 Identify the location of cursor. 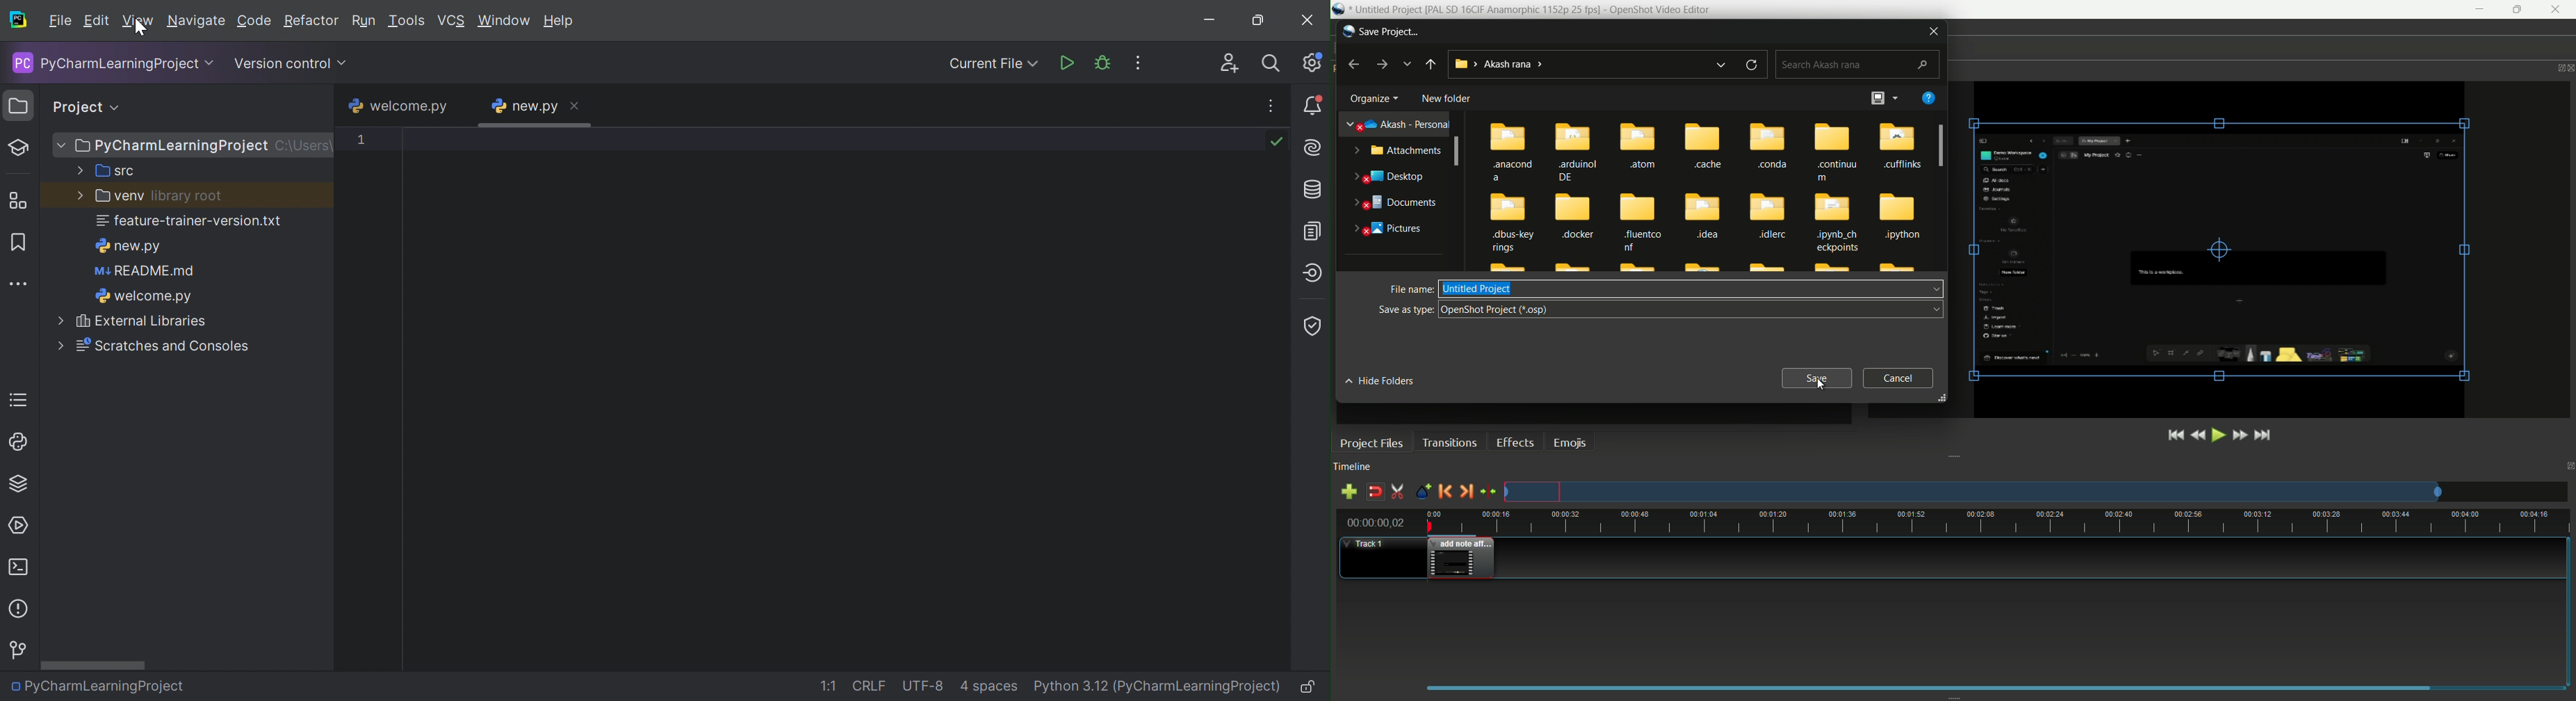
(140, 29).